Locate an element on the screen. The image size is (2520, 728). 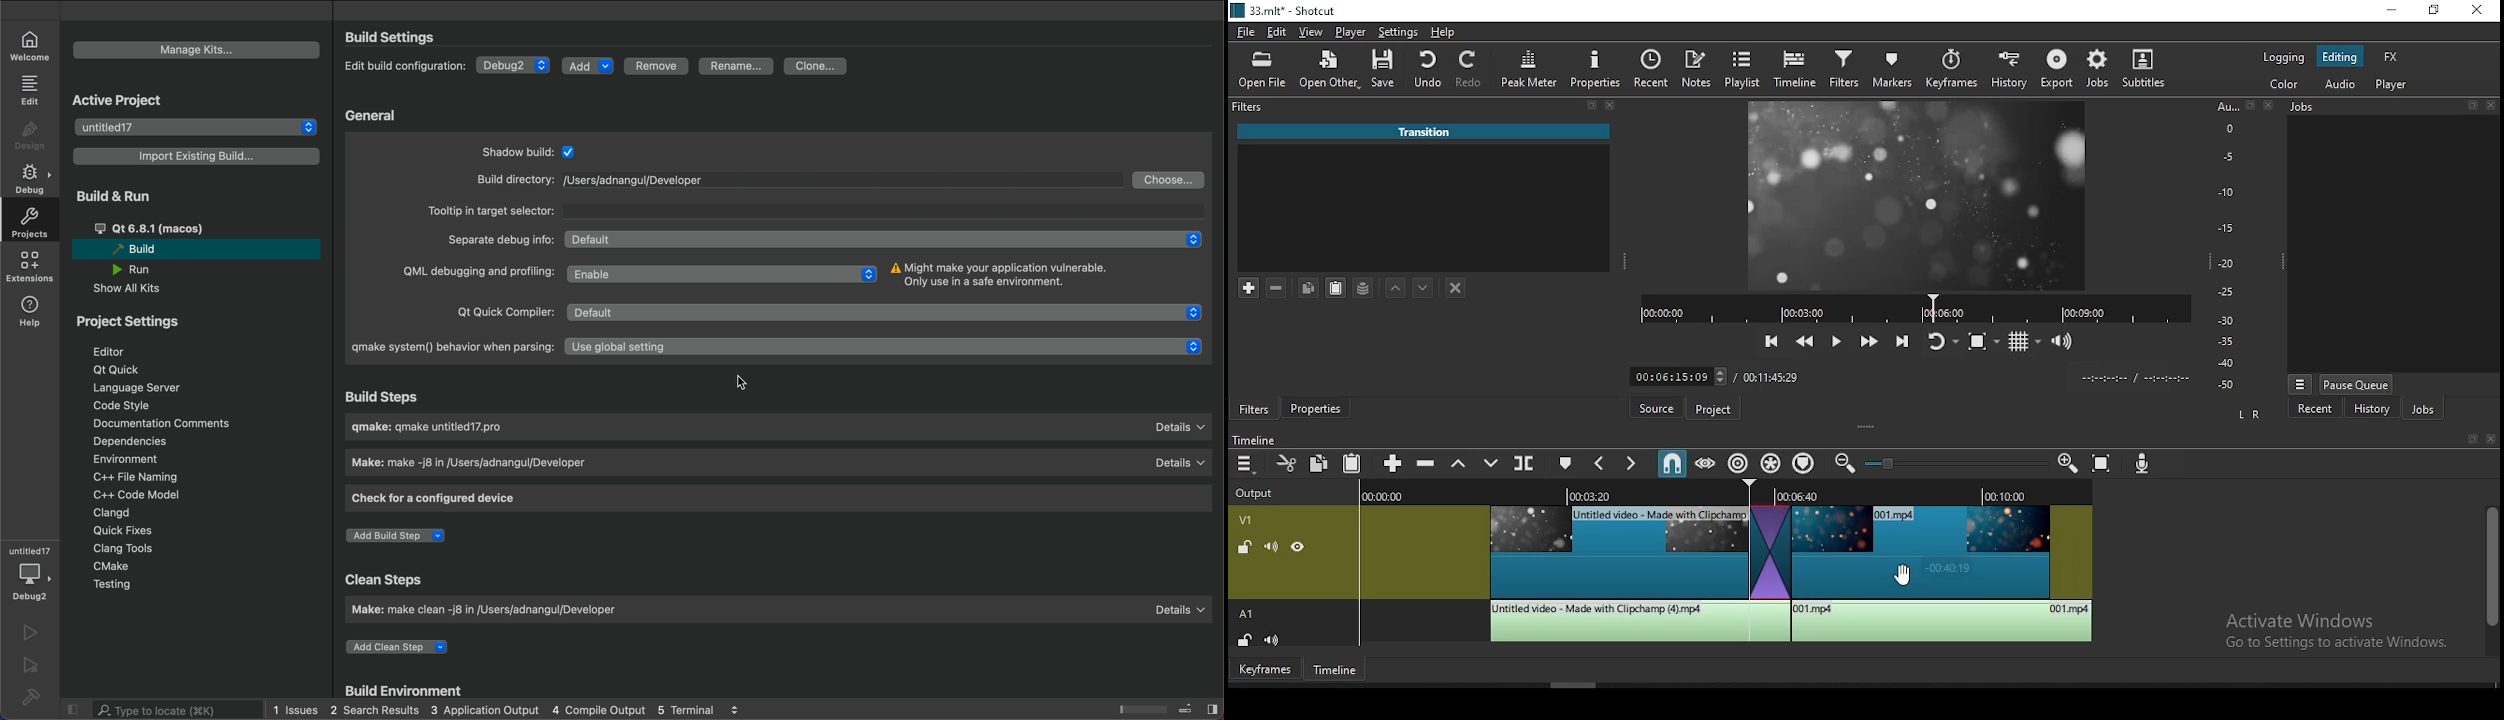
previous marker is located at coordinates (1595, 463).